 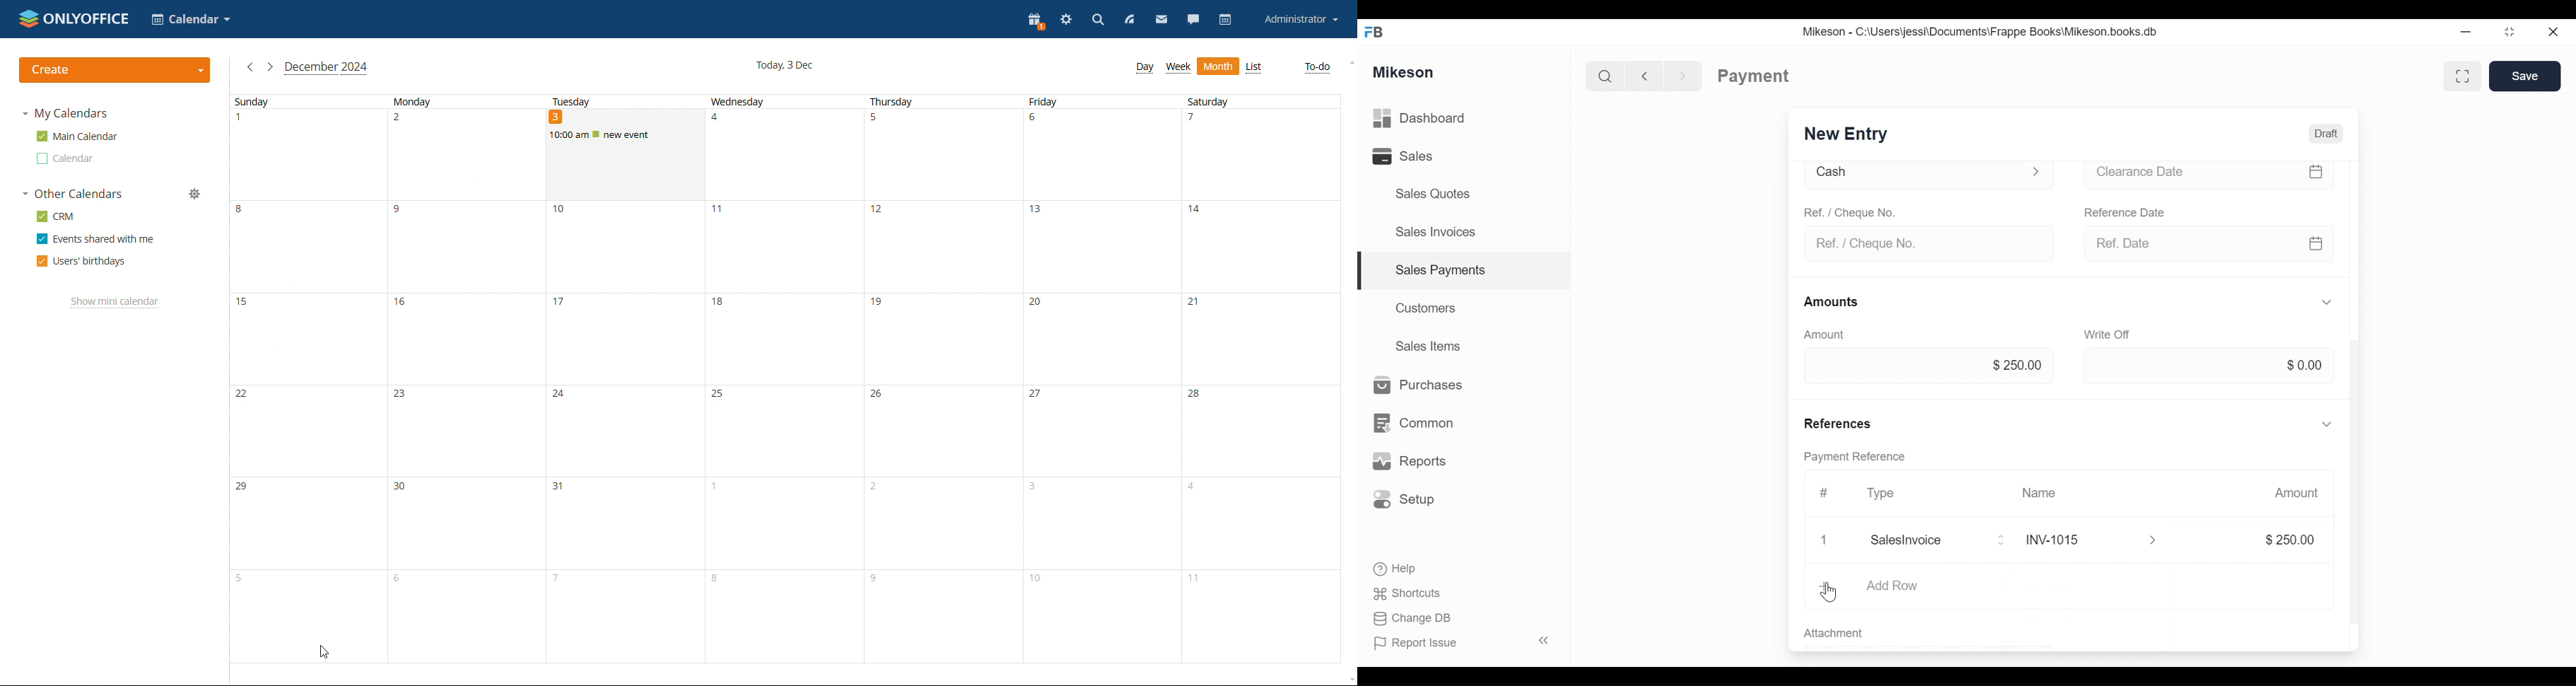 What do you see at coordinates (783, 616) in the screenshot?
I see `8` at bounding box center [783, 616].